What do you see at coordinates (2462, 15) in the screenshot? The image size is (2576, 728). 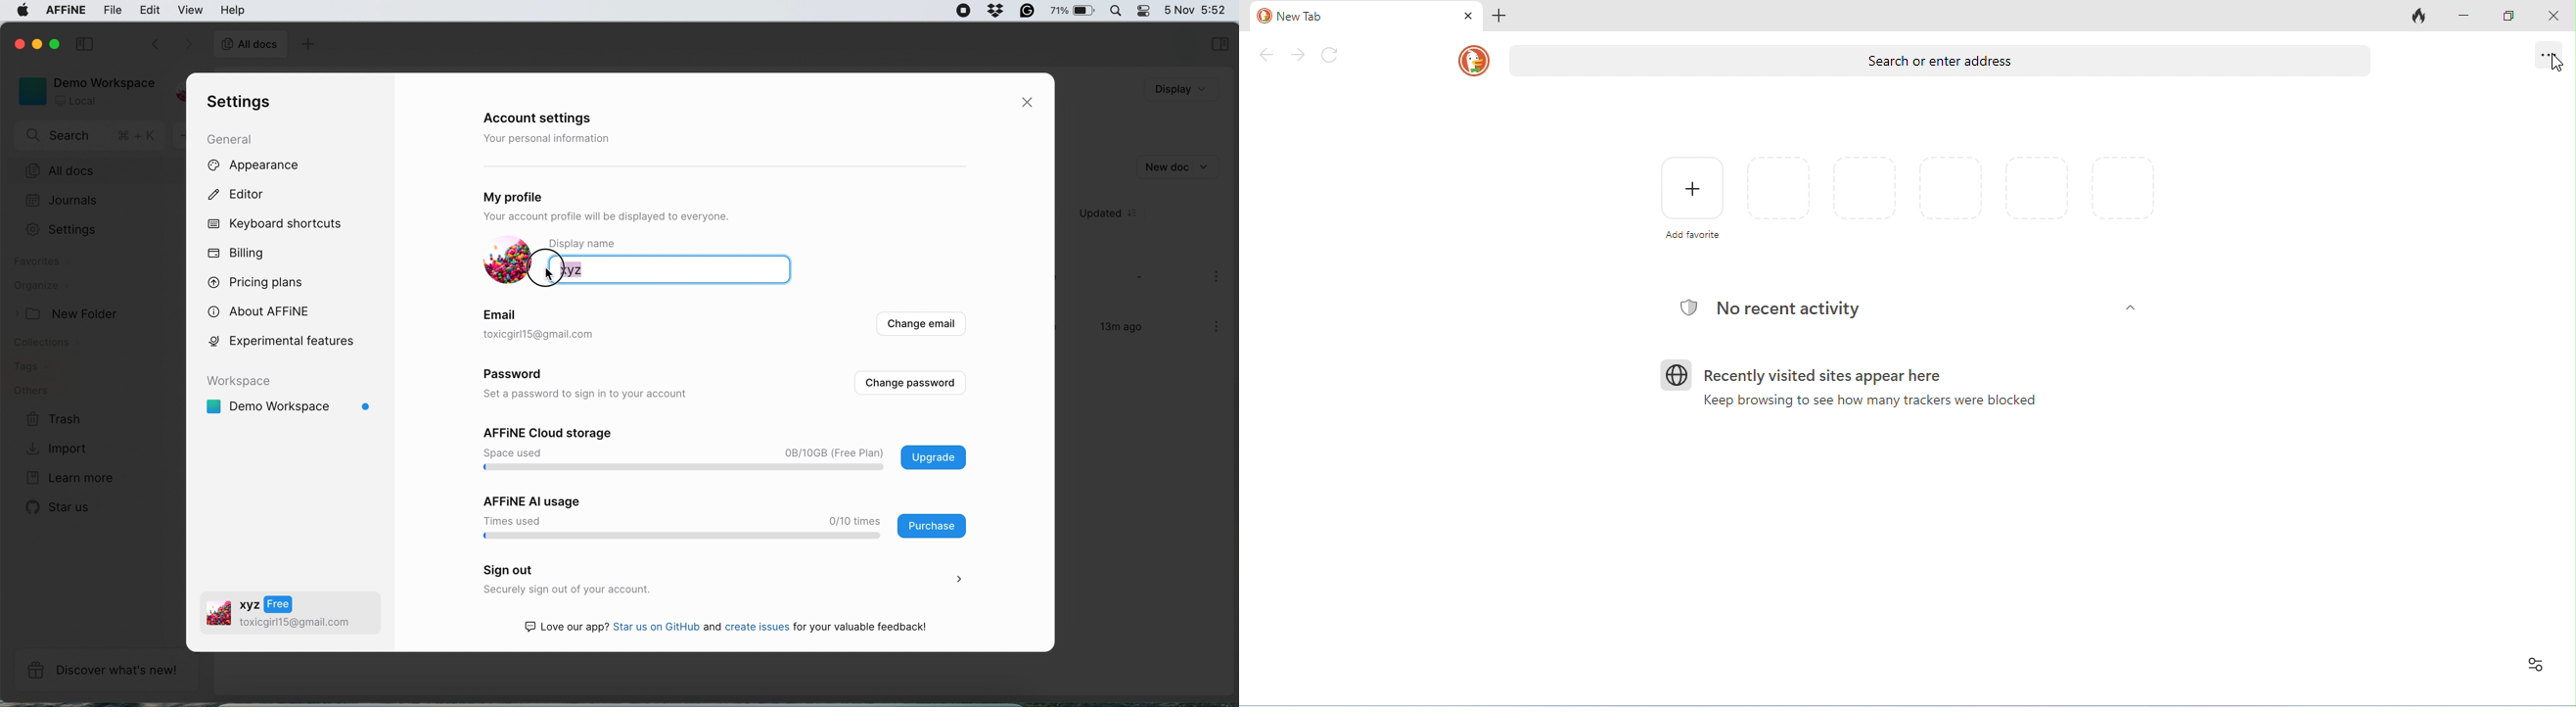 I see `minimize` at bounding box center [2462, 15].